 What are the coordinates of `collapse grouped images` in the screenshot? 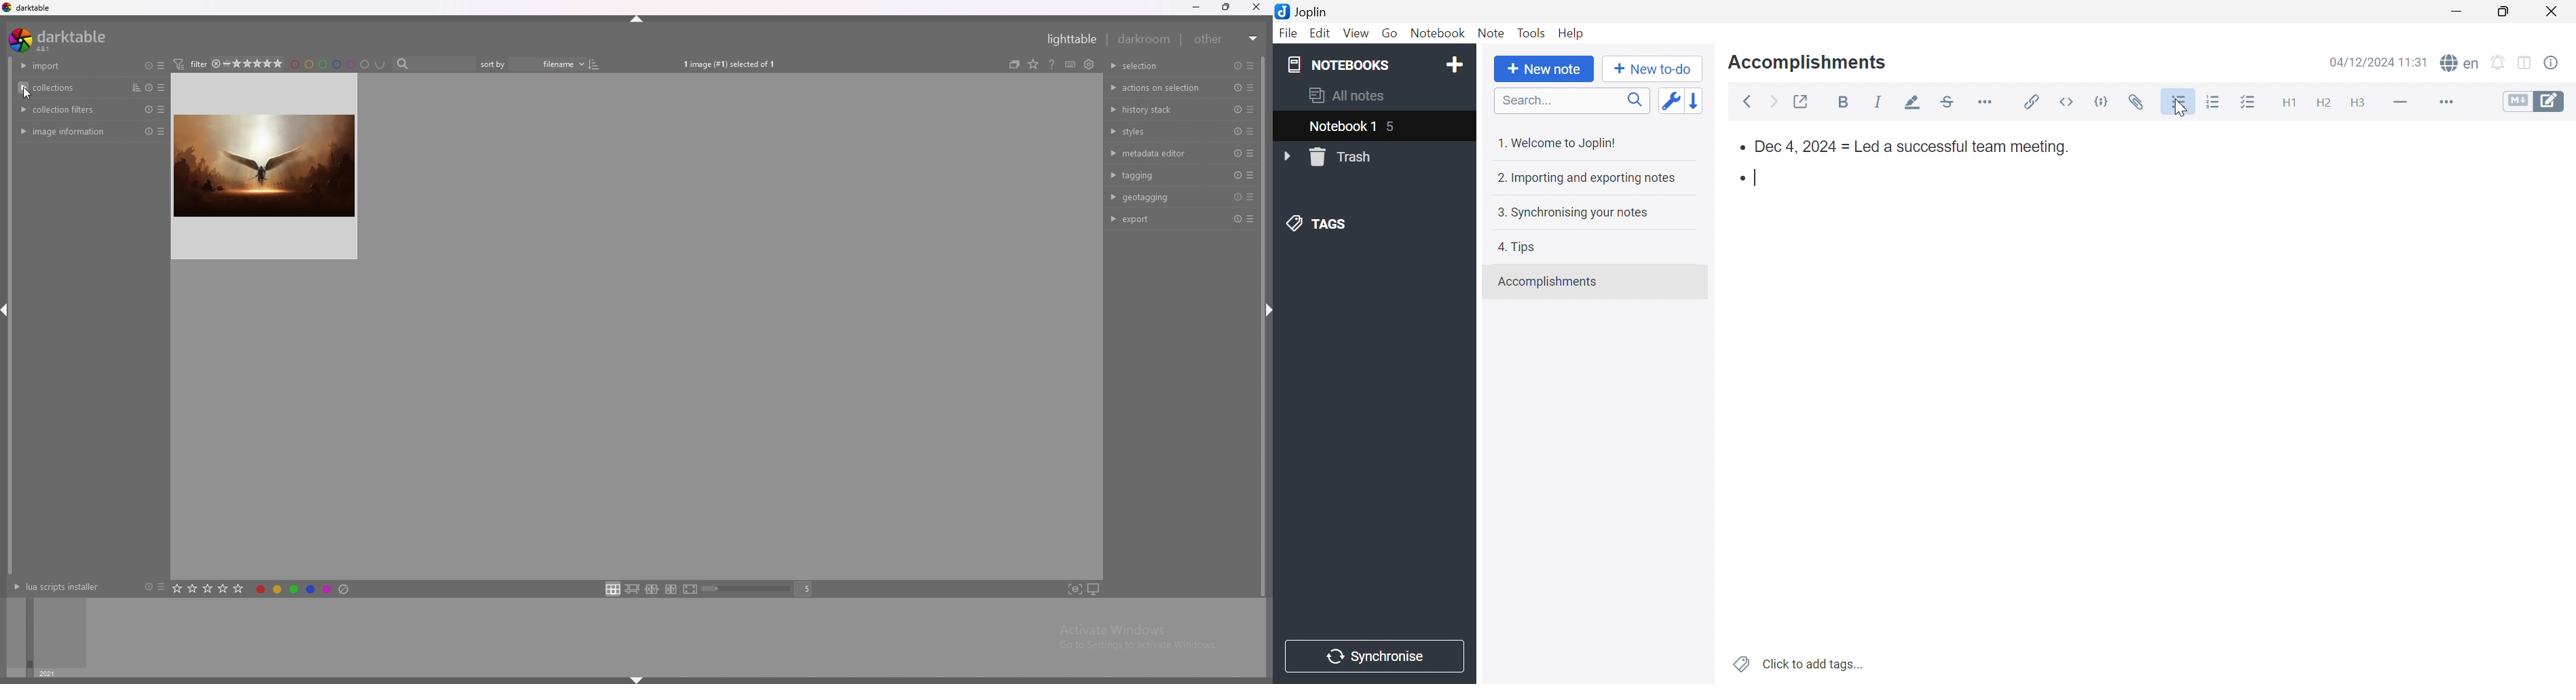 It's located at (1030, 64).